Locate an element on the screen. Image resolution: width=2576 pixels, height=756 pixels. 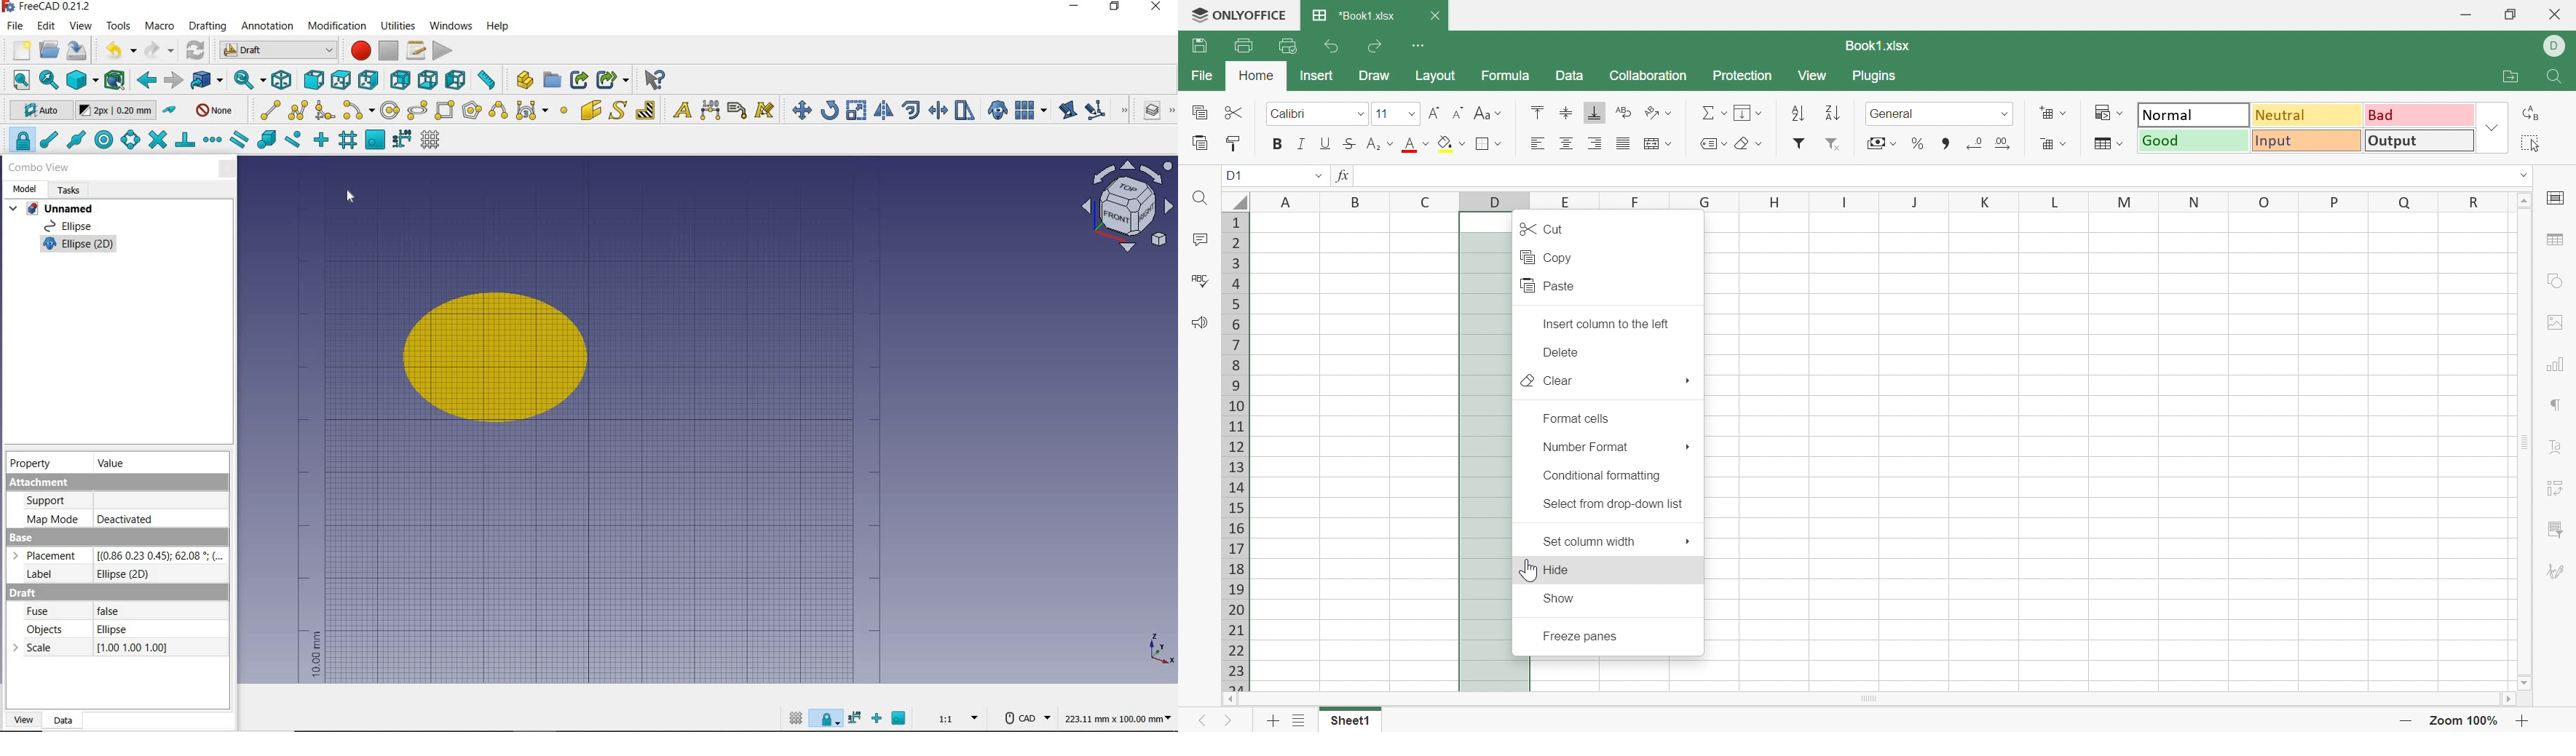
orthographic view is located at coordinates (82, 81).